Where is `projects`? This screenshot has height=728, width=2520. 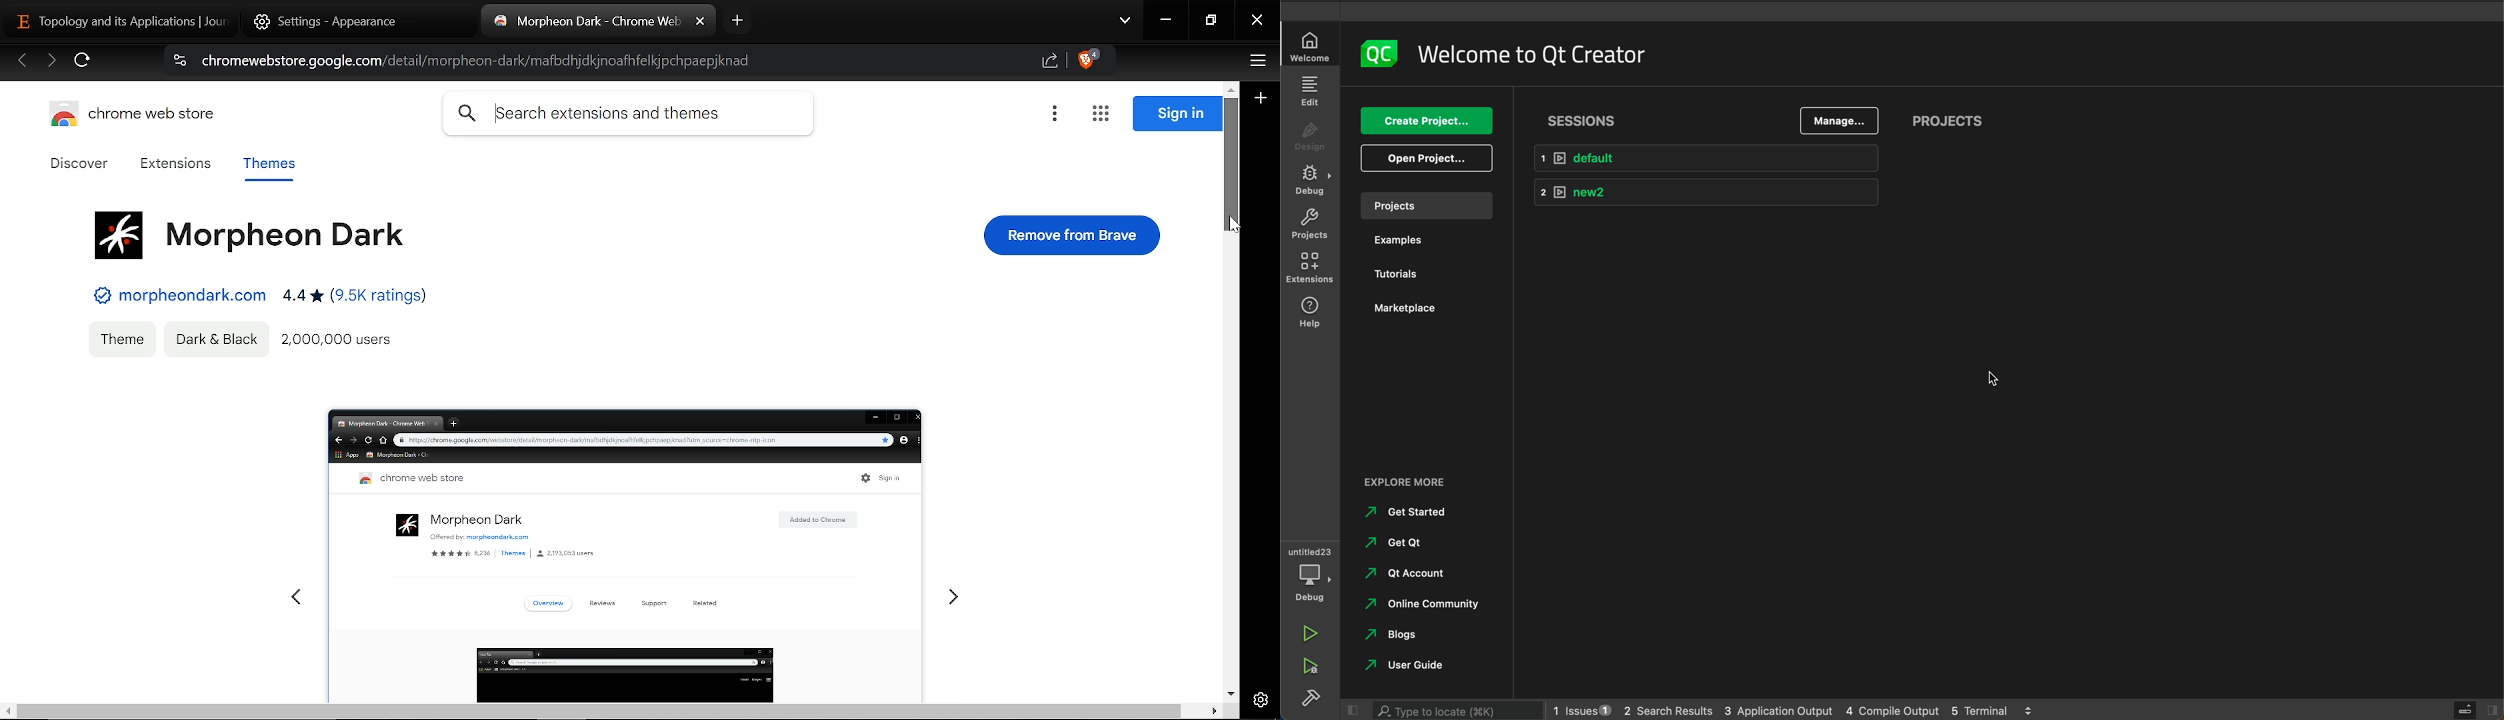 projects is located at coordinates (1948, 123).